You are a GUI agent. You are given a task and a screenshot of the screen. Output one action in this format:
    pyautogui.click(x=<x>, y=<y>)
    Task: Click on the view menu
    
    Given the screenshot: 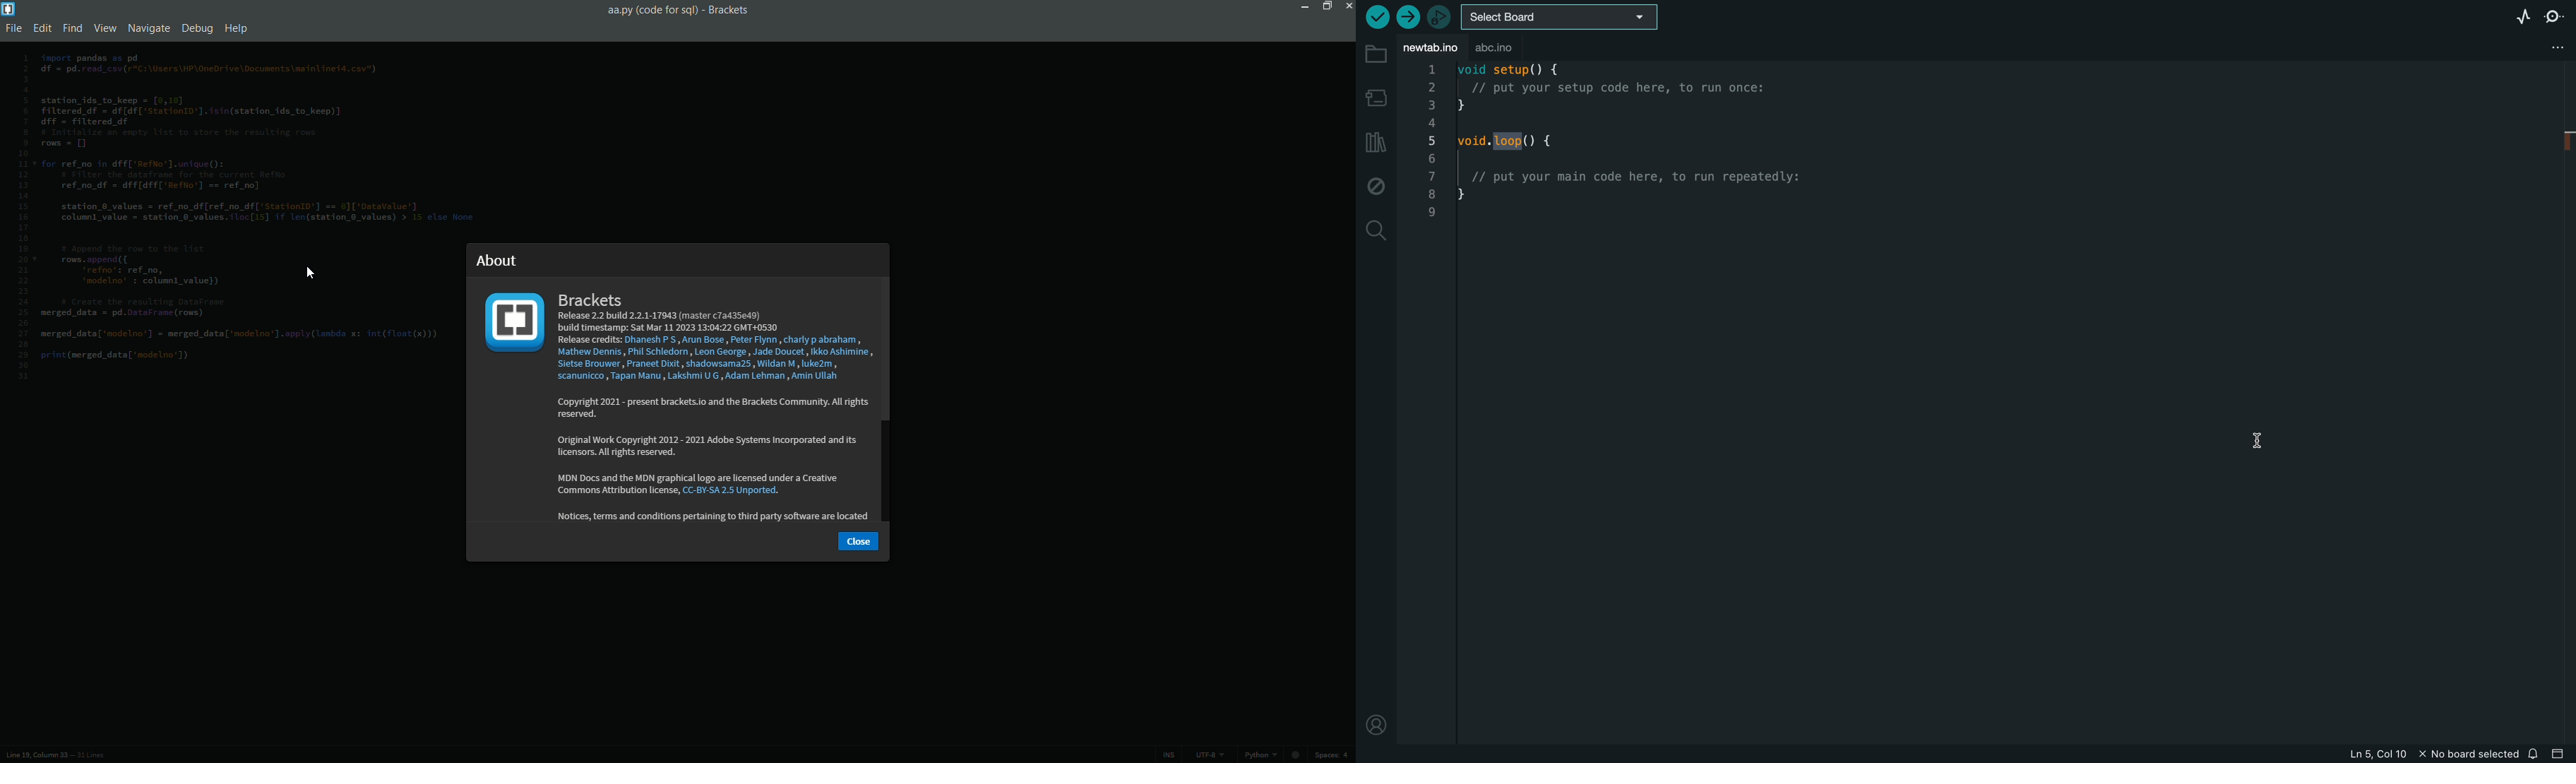 What is the action you would take?
    pyautogui.click(x=105, y=28)
    